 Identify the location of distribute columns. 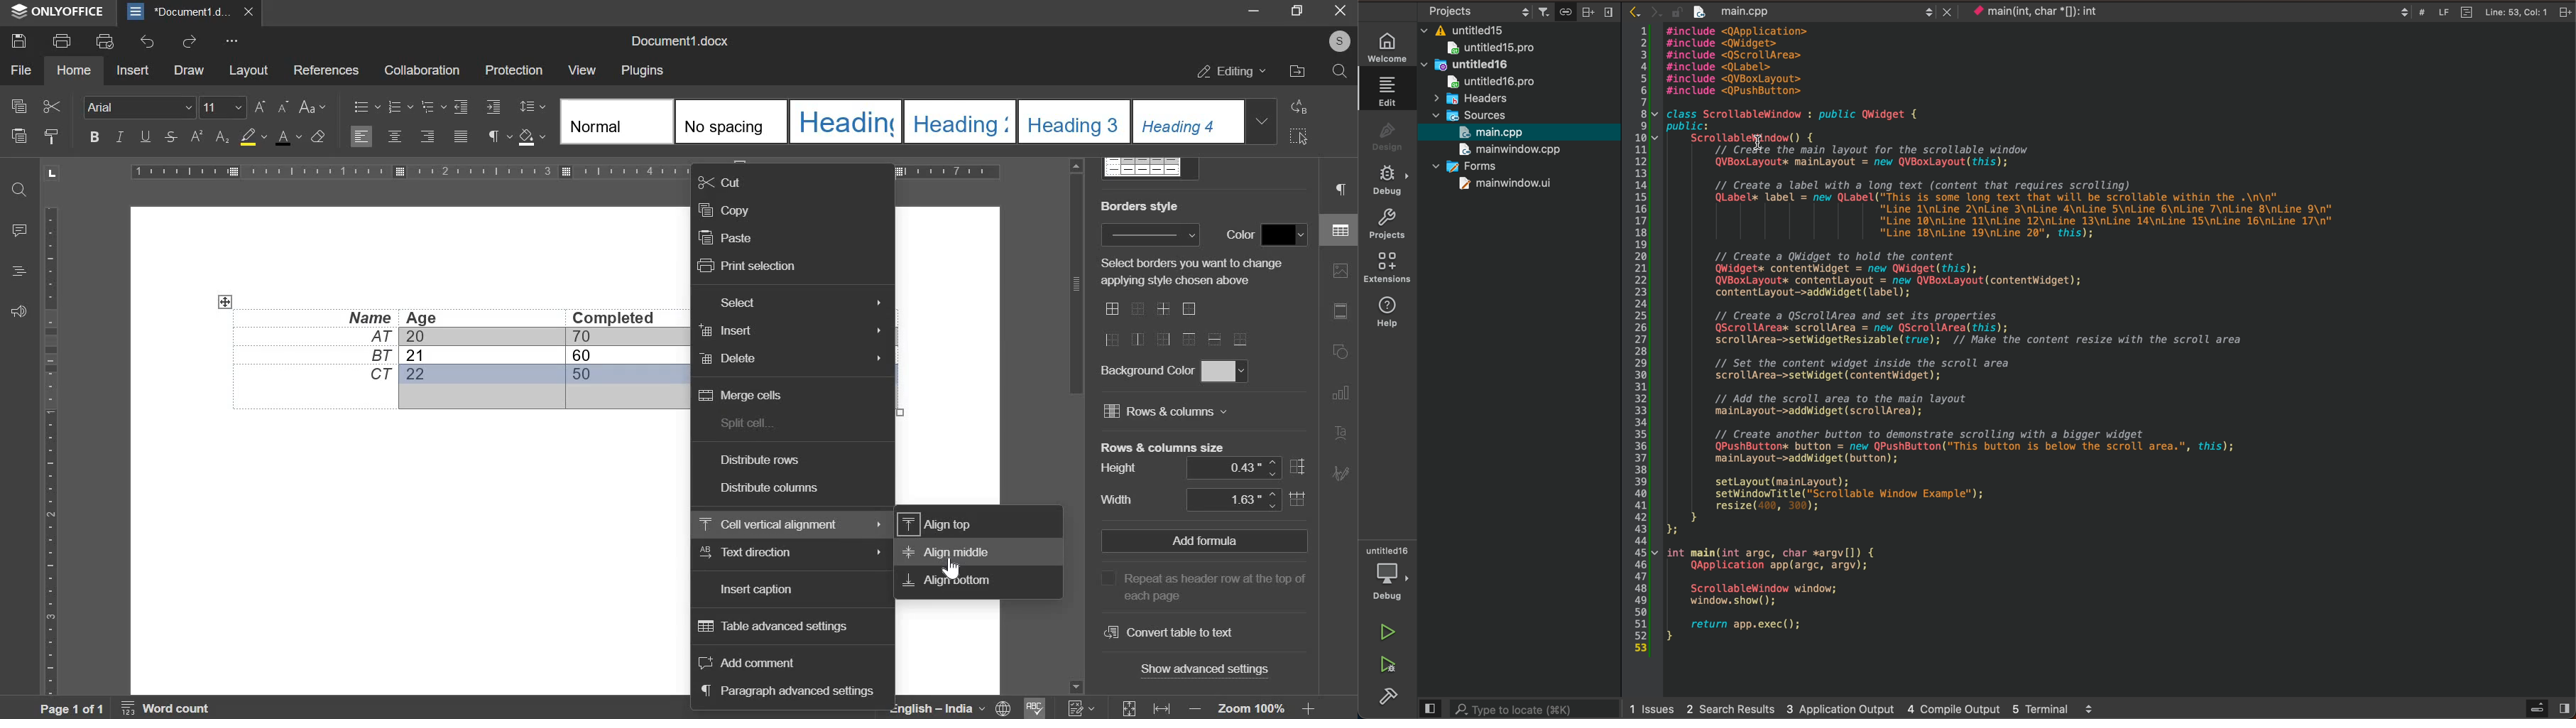
(771, 488).